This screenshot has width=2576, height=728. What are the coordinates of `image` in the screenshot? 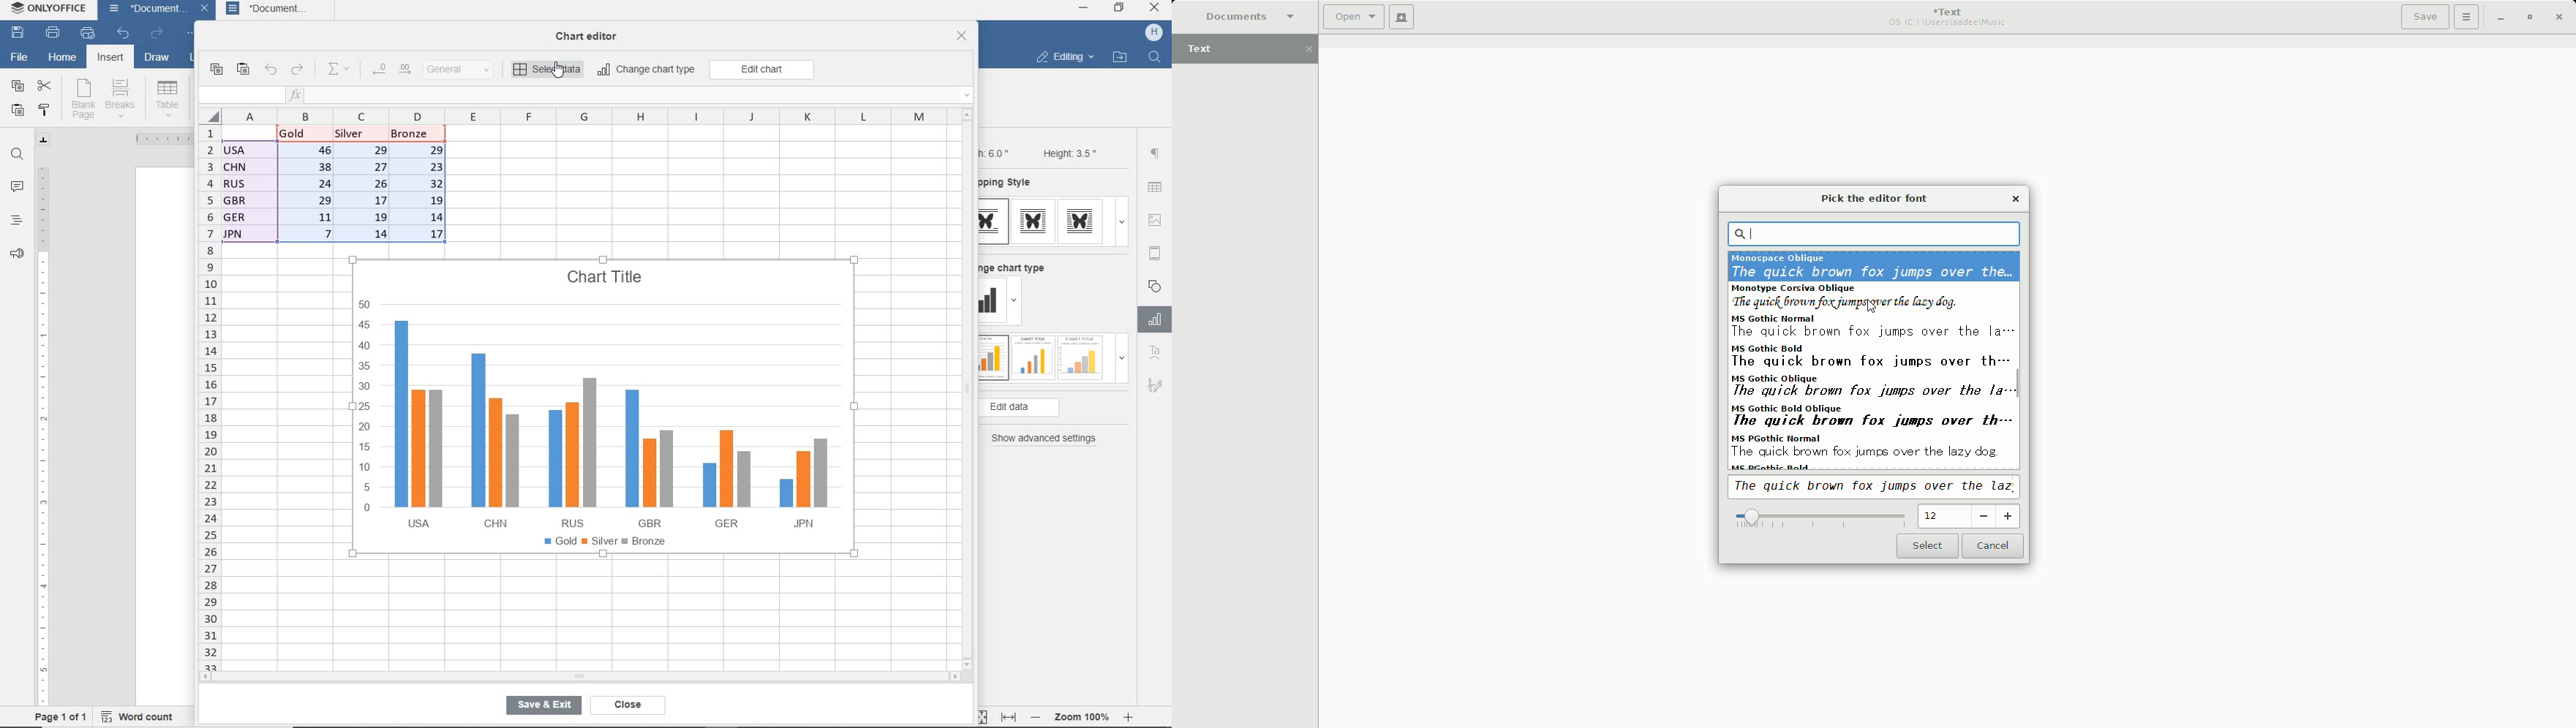 It's located at (1156, 220).